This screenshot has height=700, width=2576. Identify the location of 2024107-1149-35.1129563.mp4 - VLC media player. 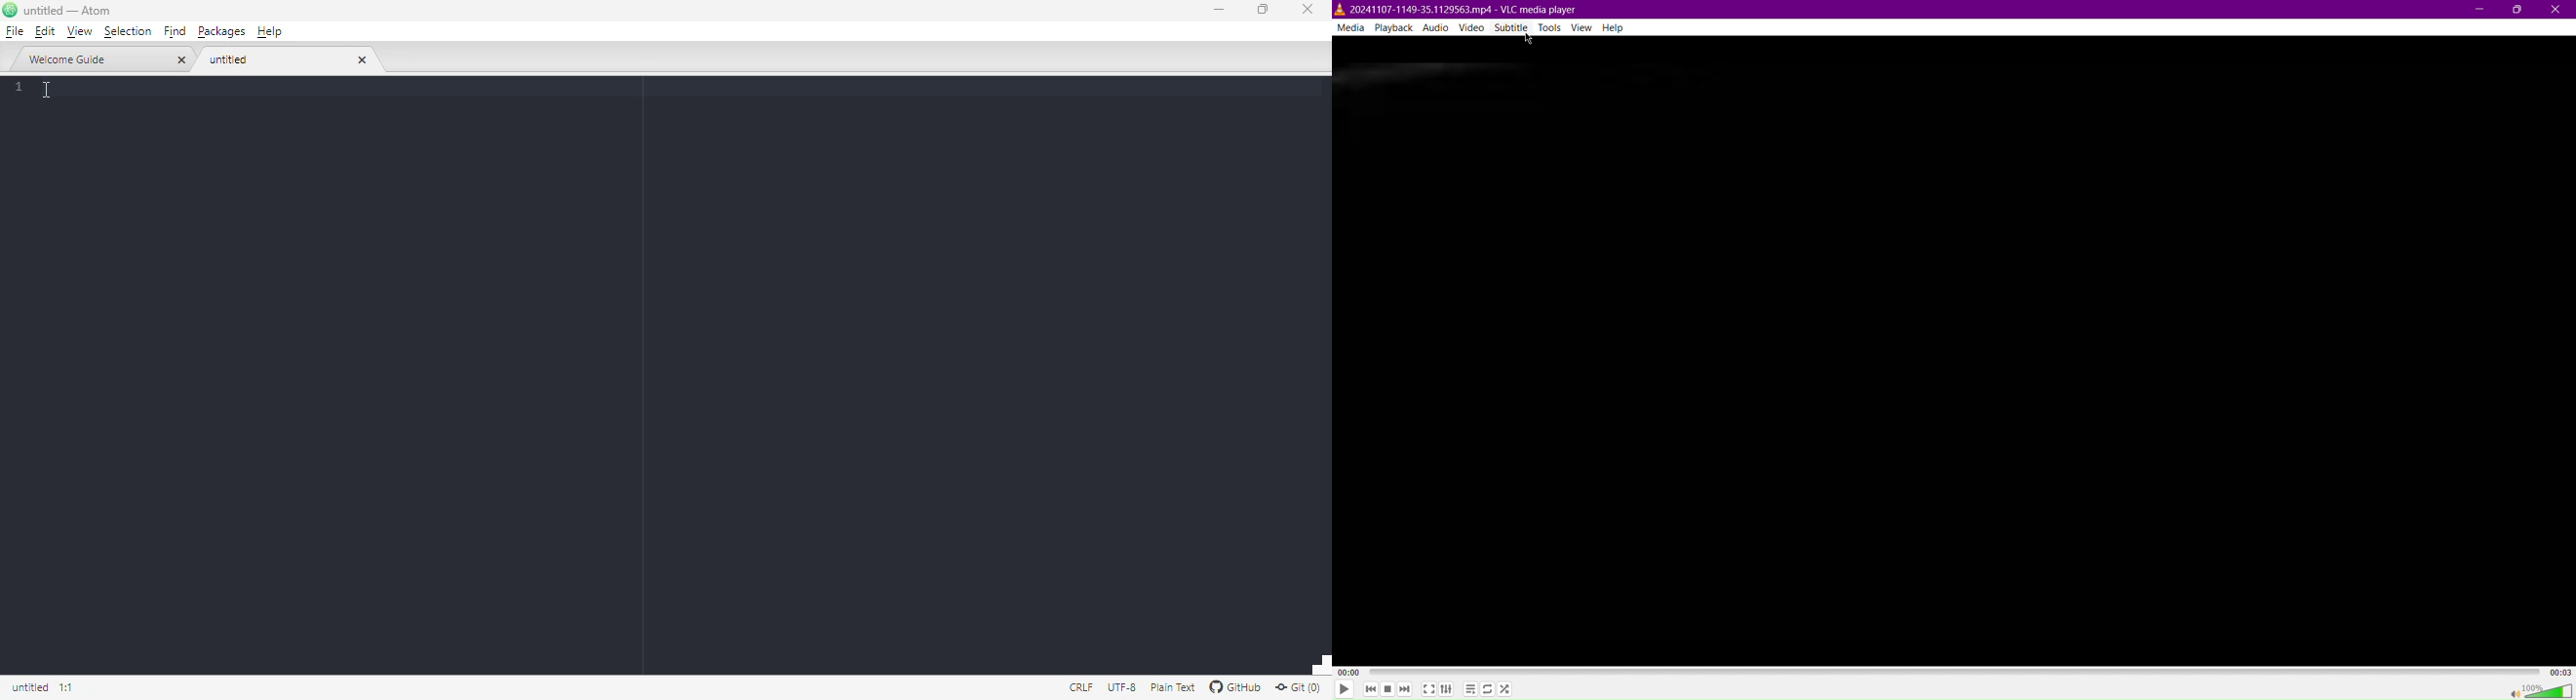
(1456, 8).